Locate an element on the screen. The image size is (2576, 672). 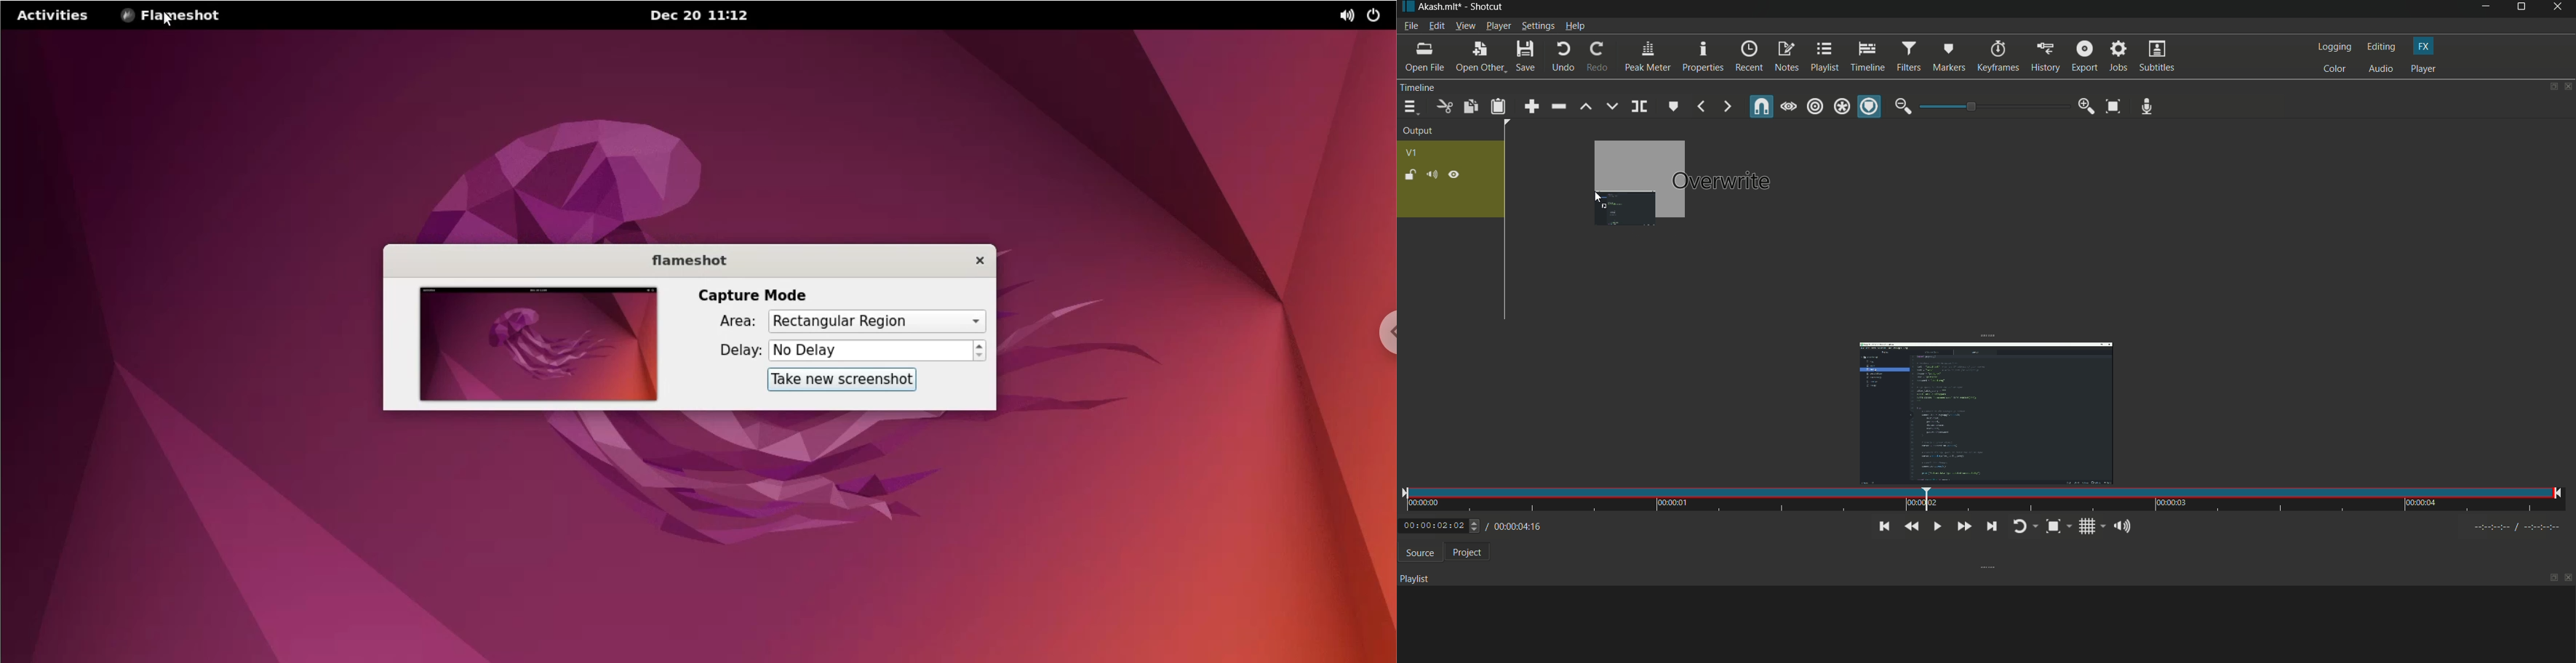
create/edit marker is located at coordinates (1673, 106).